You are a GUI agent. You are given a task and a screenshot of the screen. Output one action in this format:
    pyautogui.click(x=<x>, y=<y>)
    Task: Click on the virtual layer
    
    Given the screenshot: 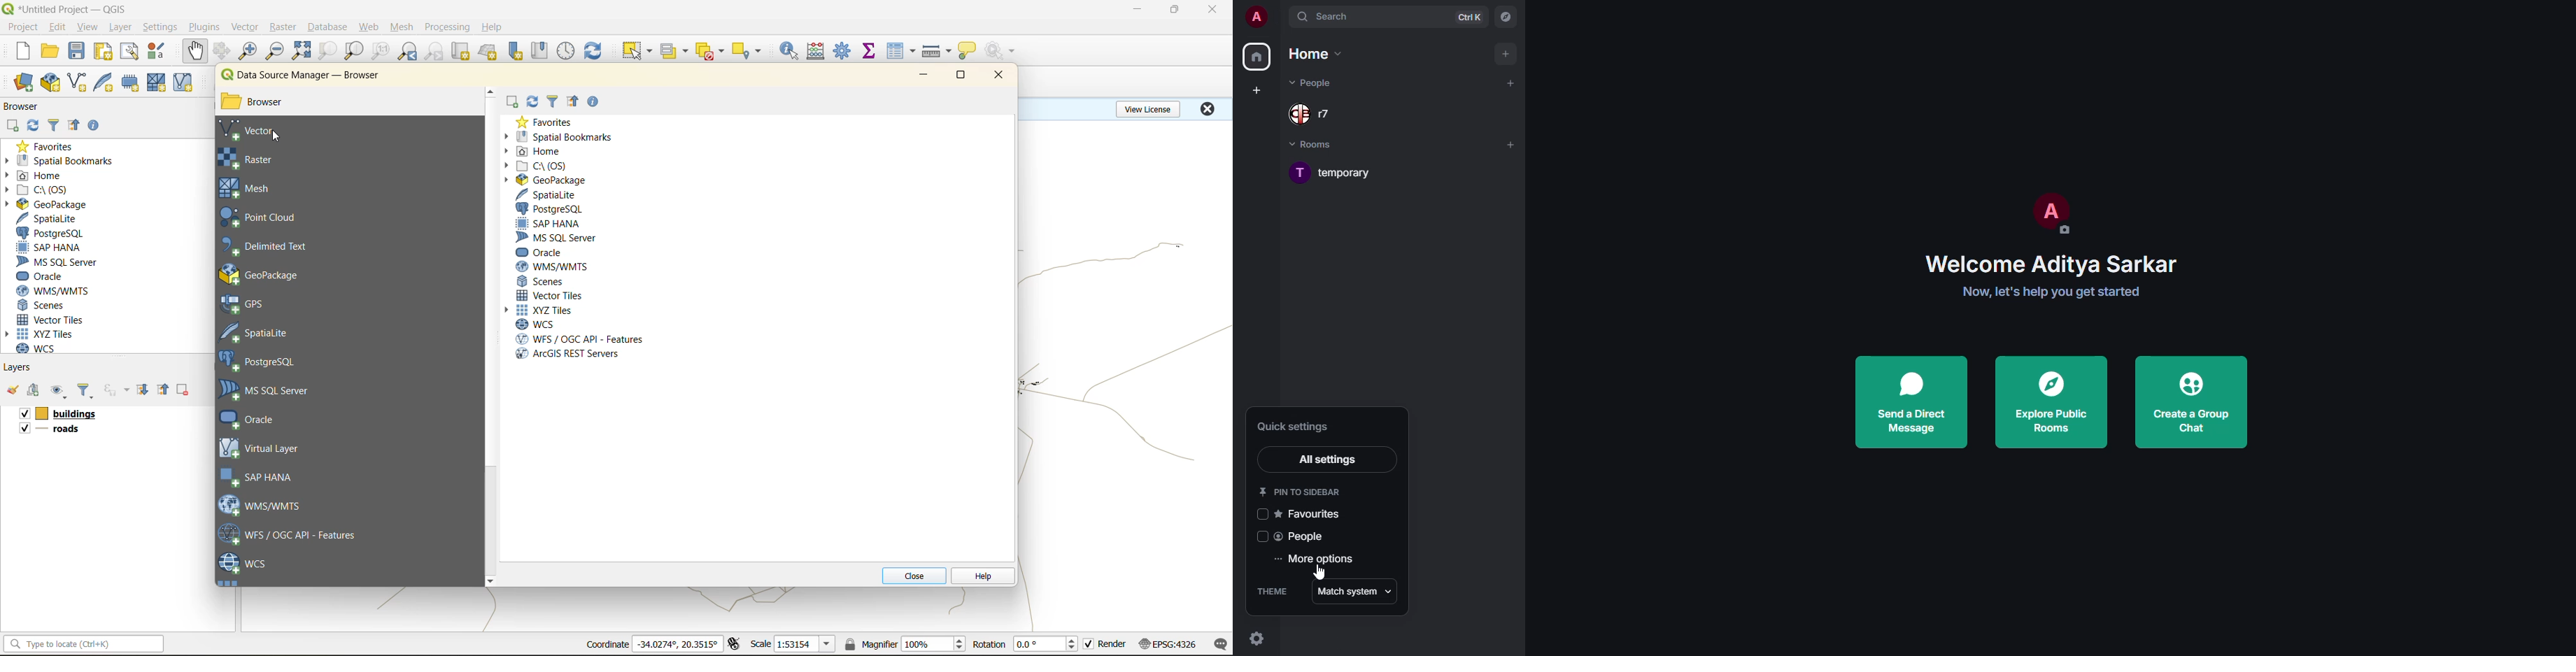 What is the action you would take?
    pyautogui.click(x=263, y=447)
    